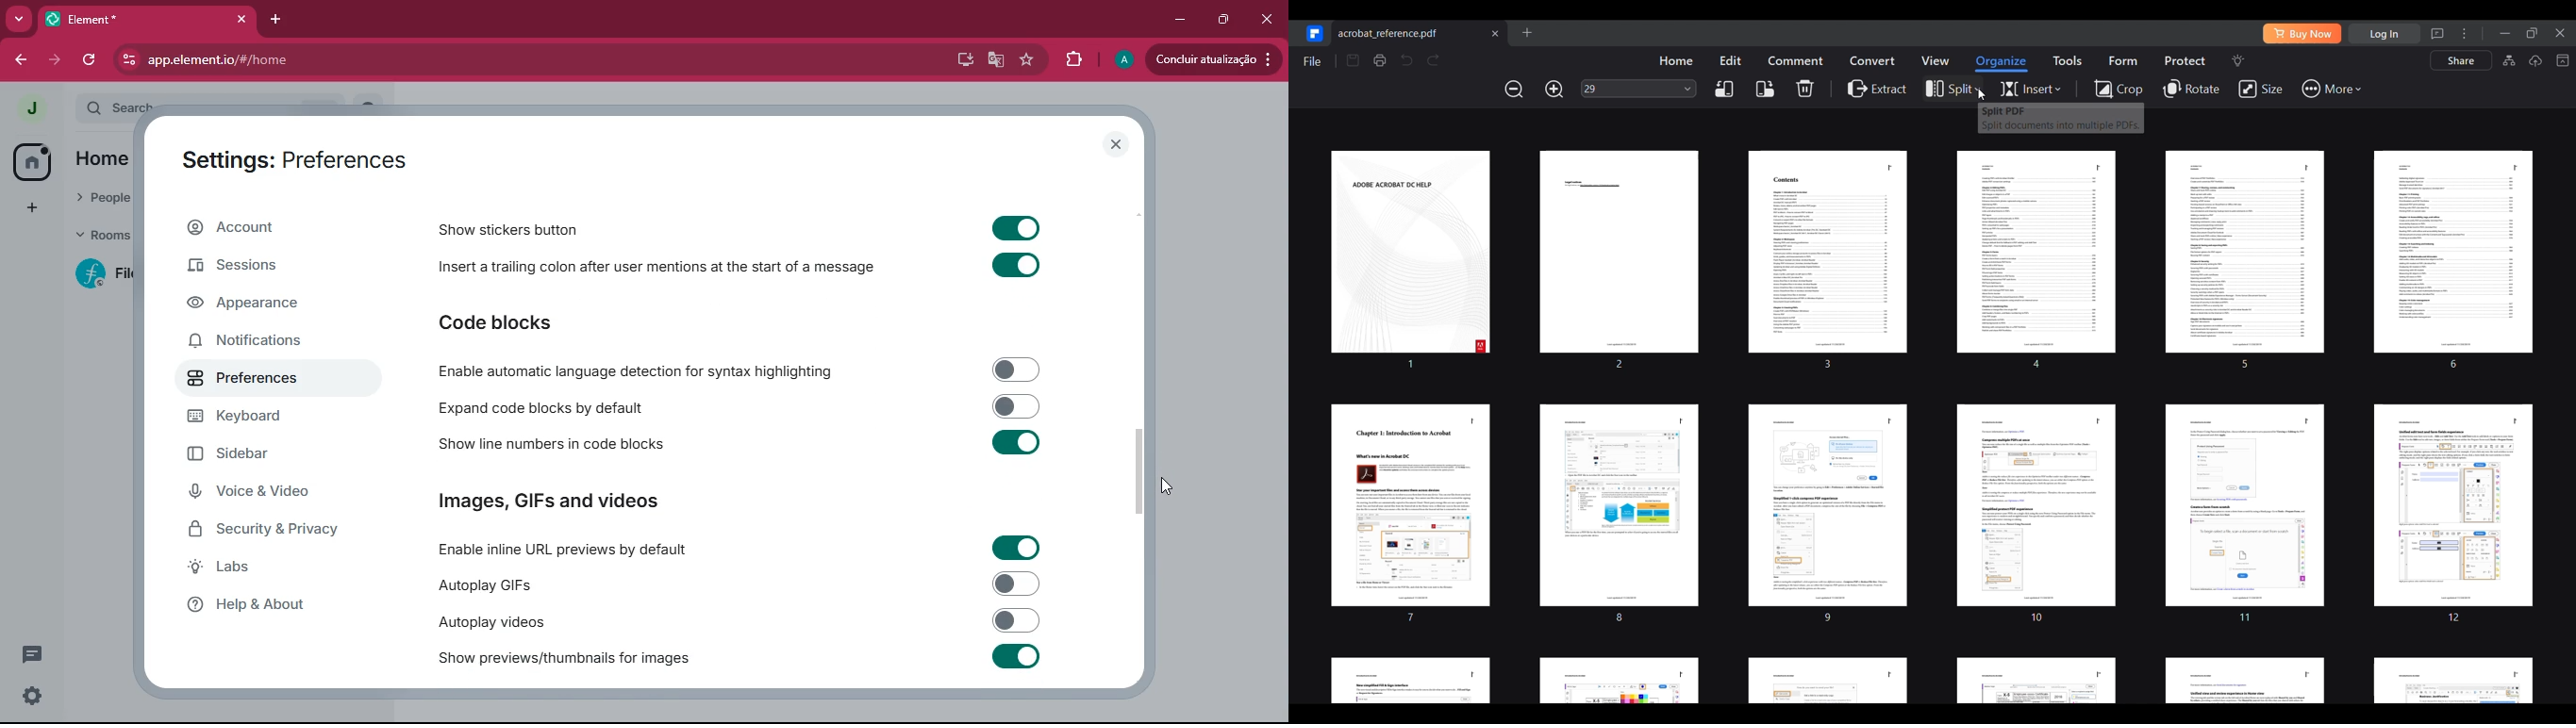 The image size is (2576, 728). Describe the element at coordinates (2561, 33) in the screenshot. I see `Close` at that location.